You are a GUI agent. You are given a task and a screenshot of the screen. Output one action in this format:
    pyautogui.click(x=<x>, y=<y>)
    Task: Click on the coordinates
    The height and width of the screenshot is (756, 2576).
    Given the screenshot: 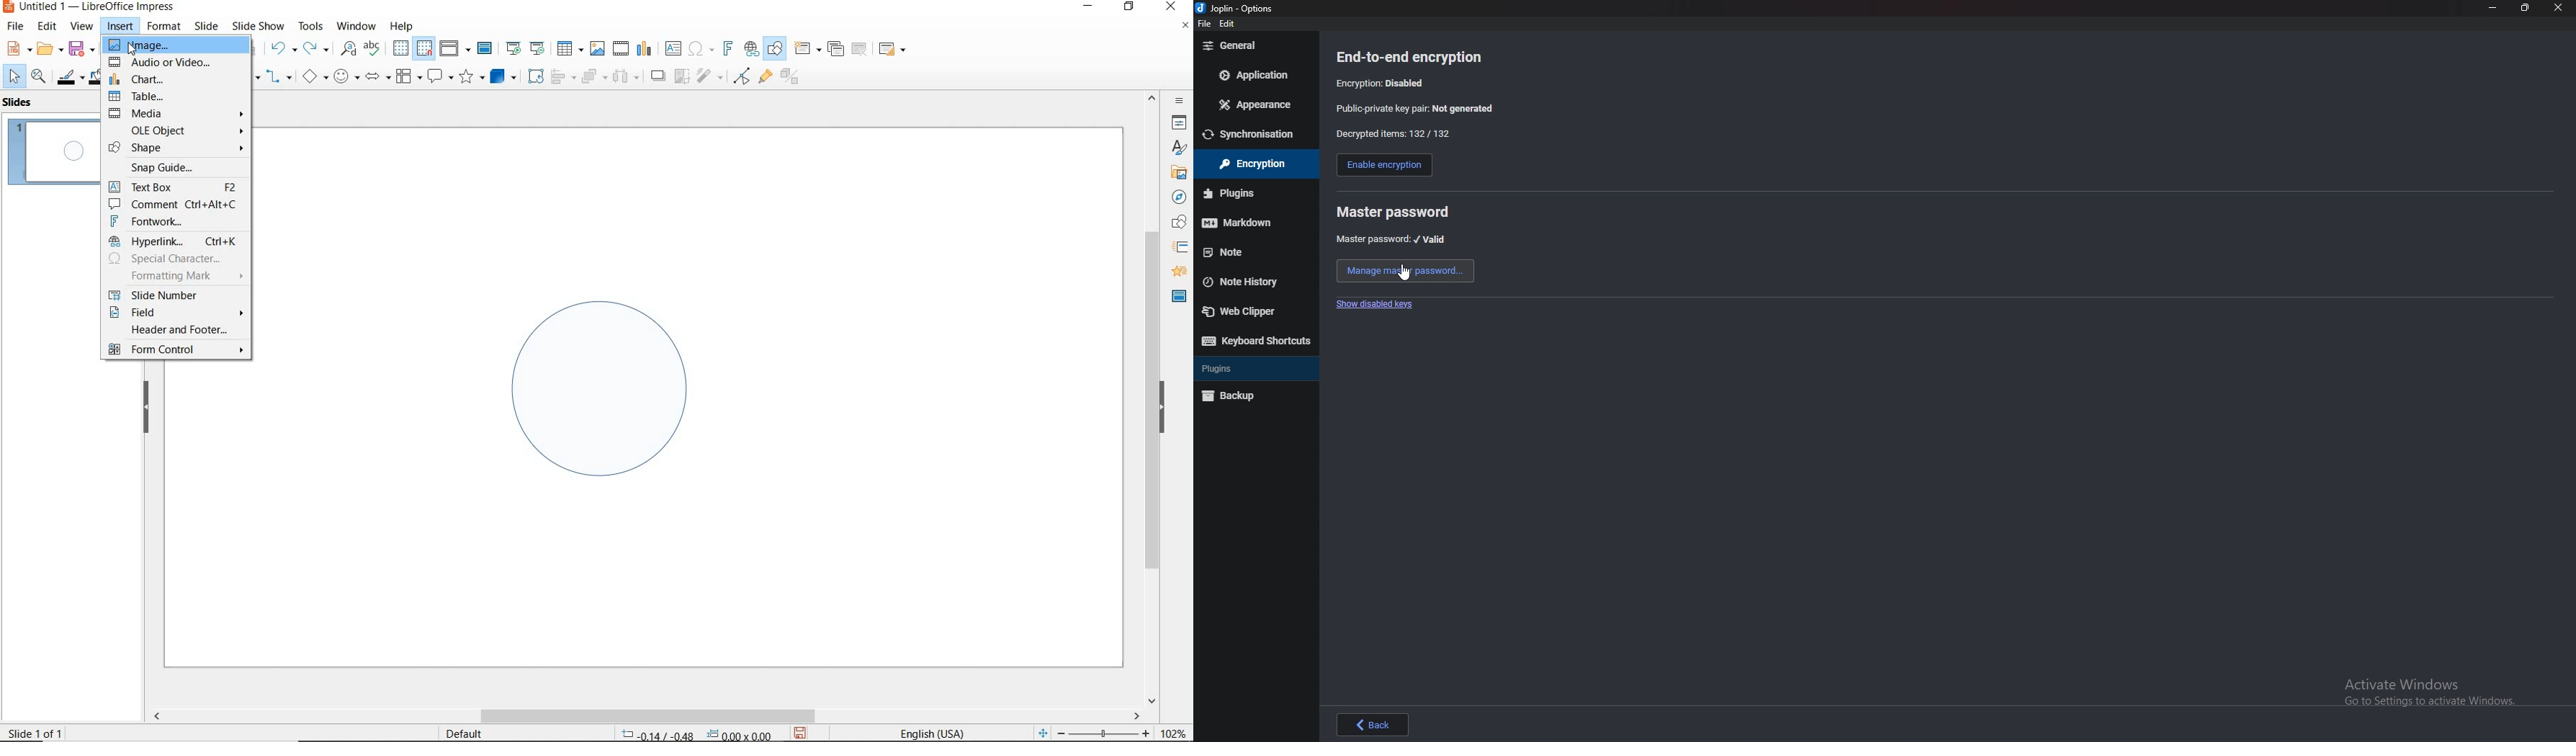 What is the action you would take?
    pyautogui.click(x=695, y=735)
    